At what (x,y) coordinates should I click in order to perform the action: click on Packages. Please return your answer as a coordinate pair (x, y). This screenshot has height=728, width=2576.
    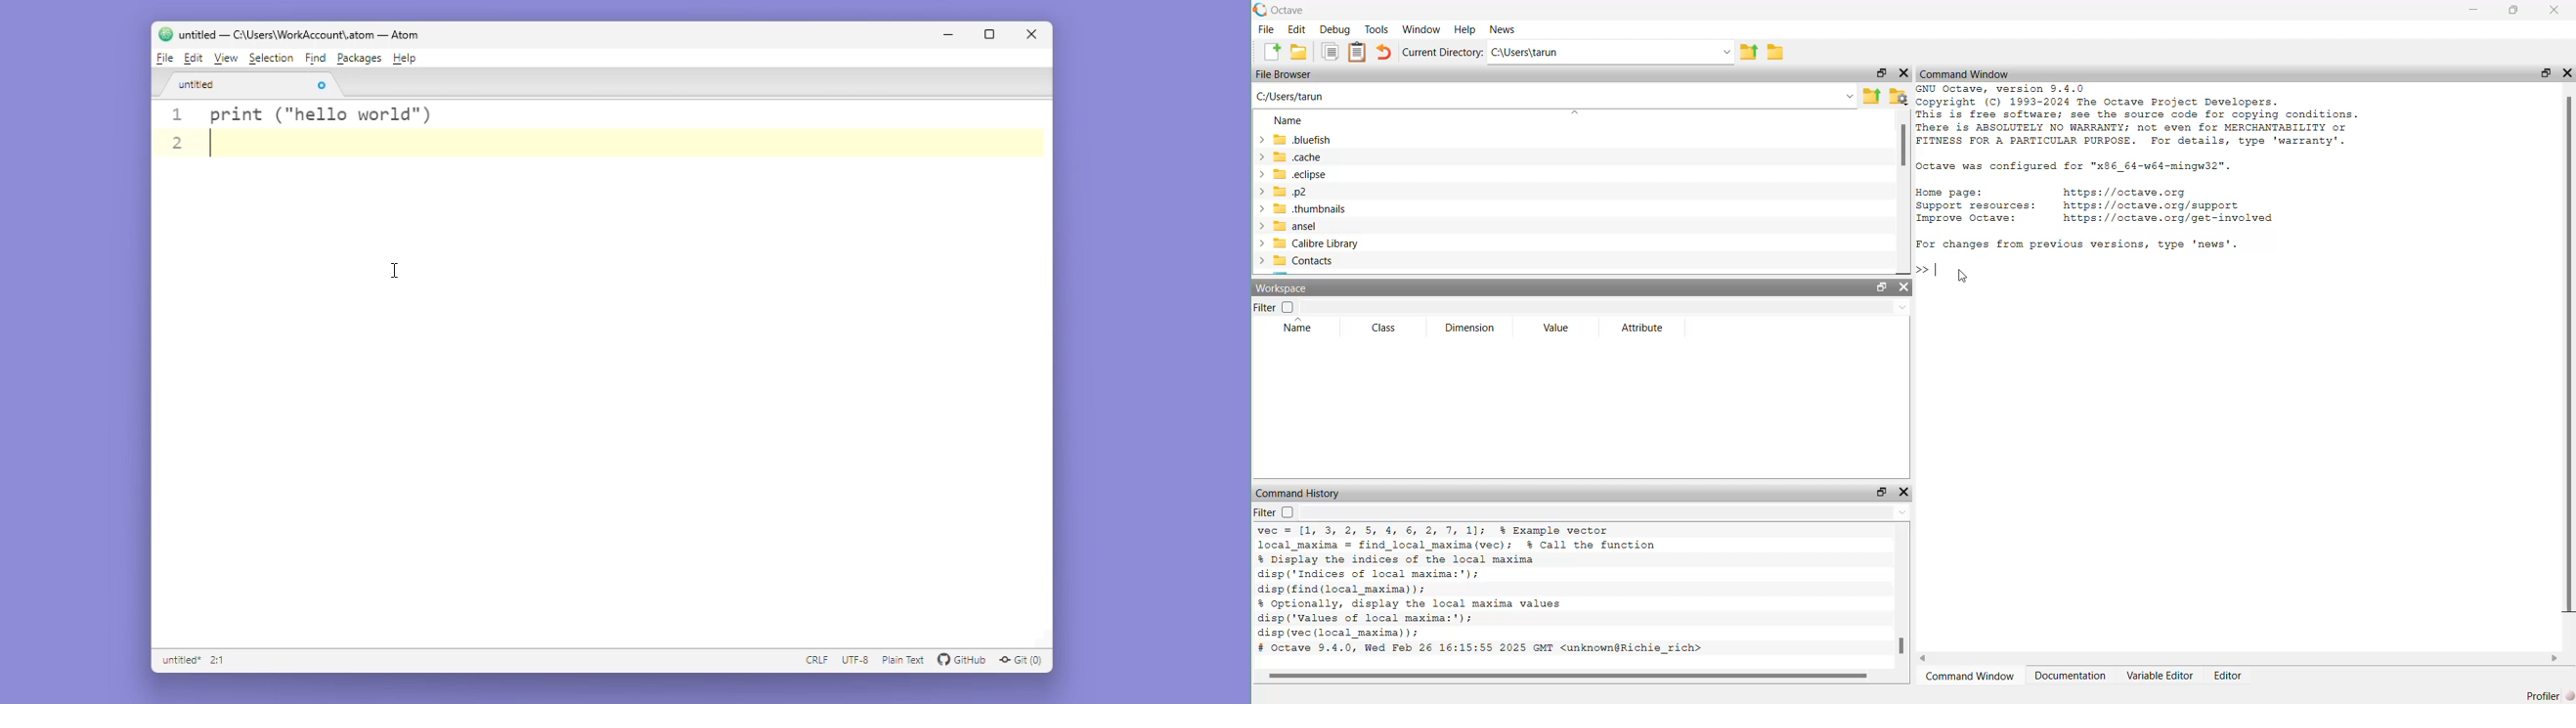
    Looking at the image, I should click on (360, 57).